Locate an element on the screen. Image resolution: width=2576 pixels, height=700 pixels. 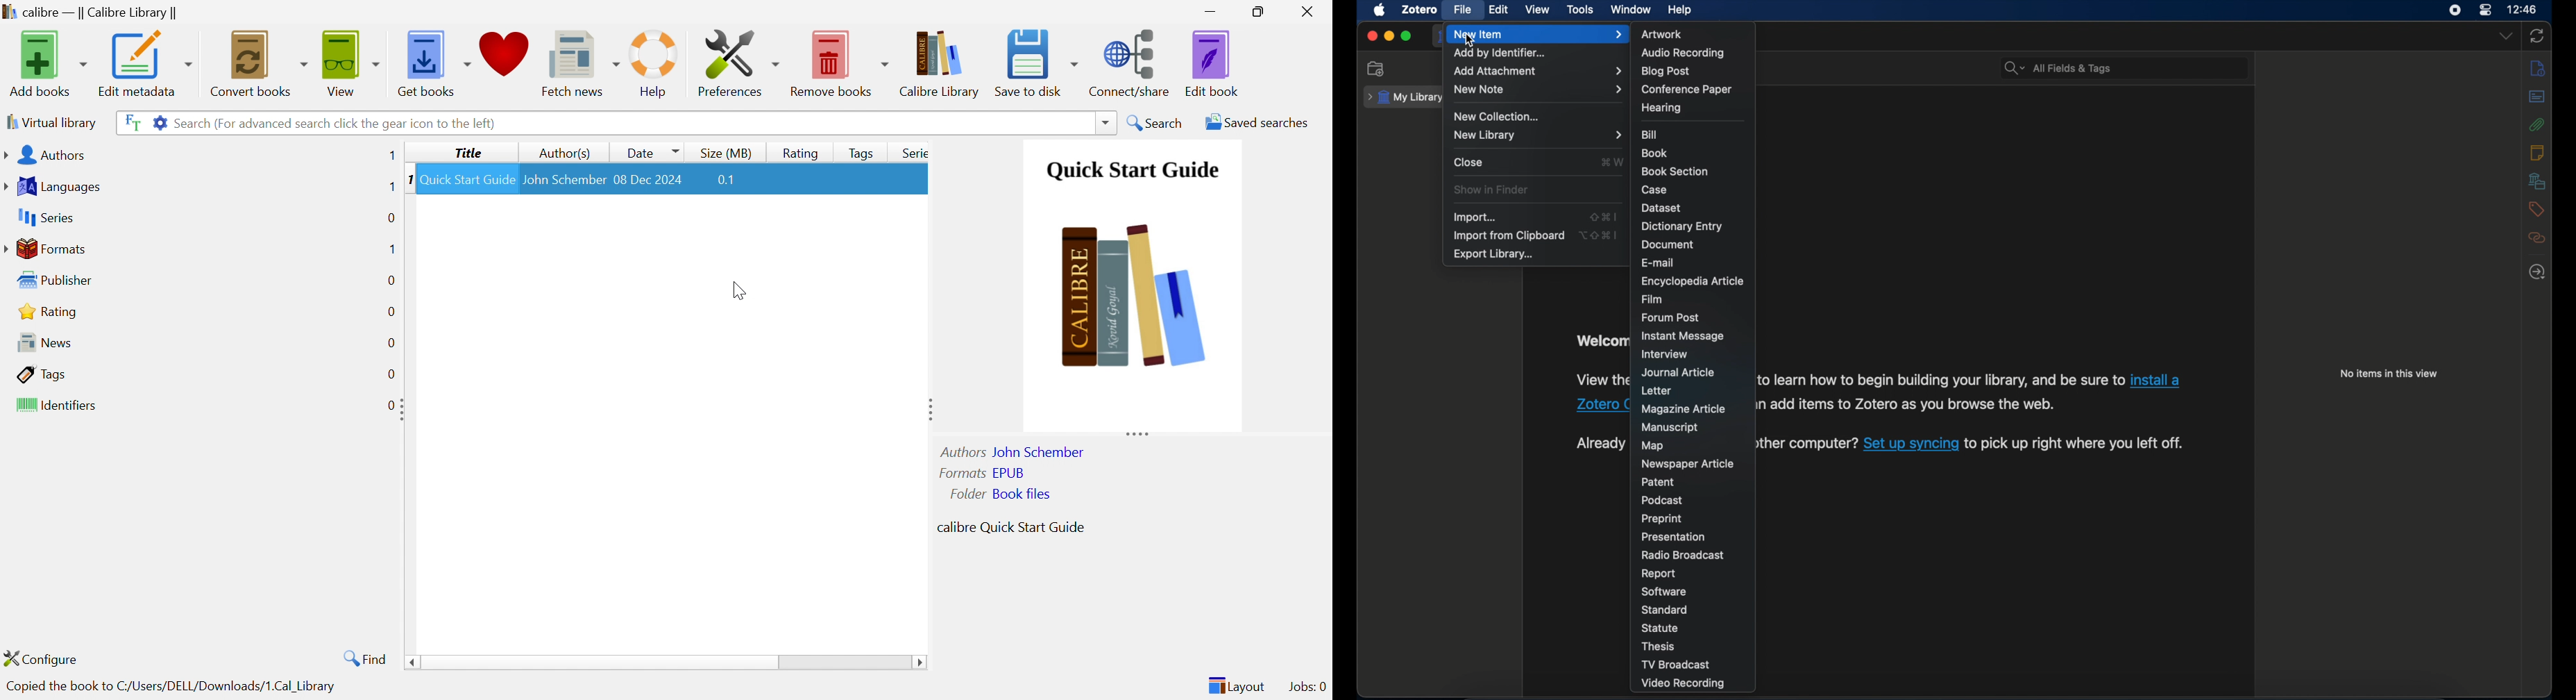
close is located at coordinates (1371, 36).